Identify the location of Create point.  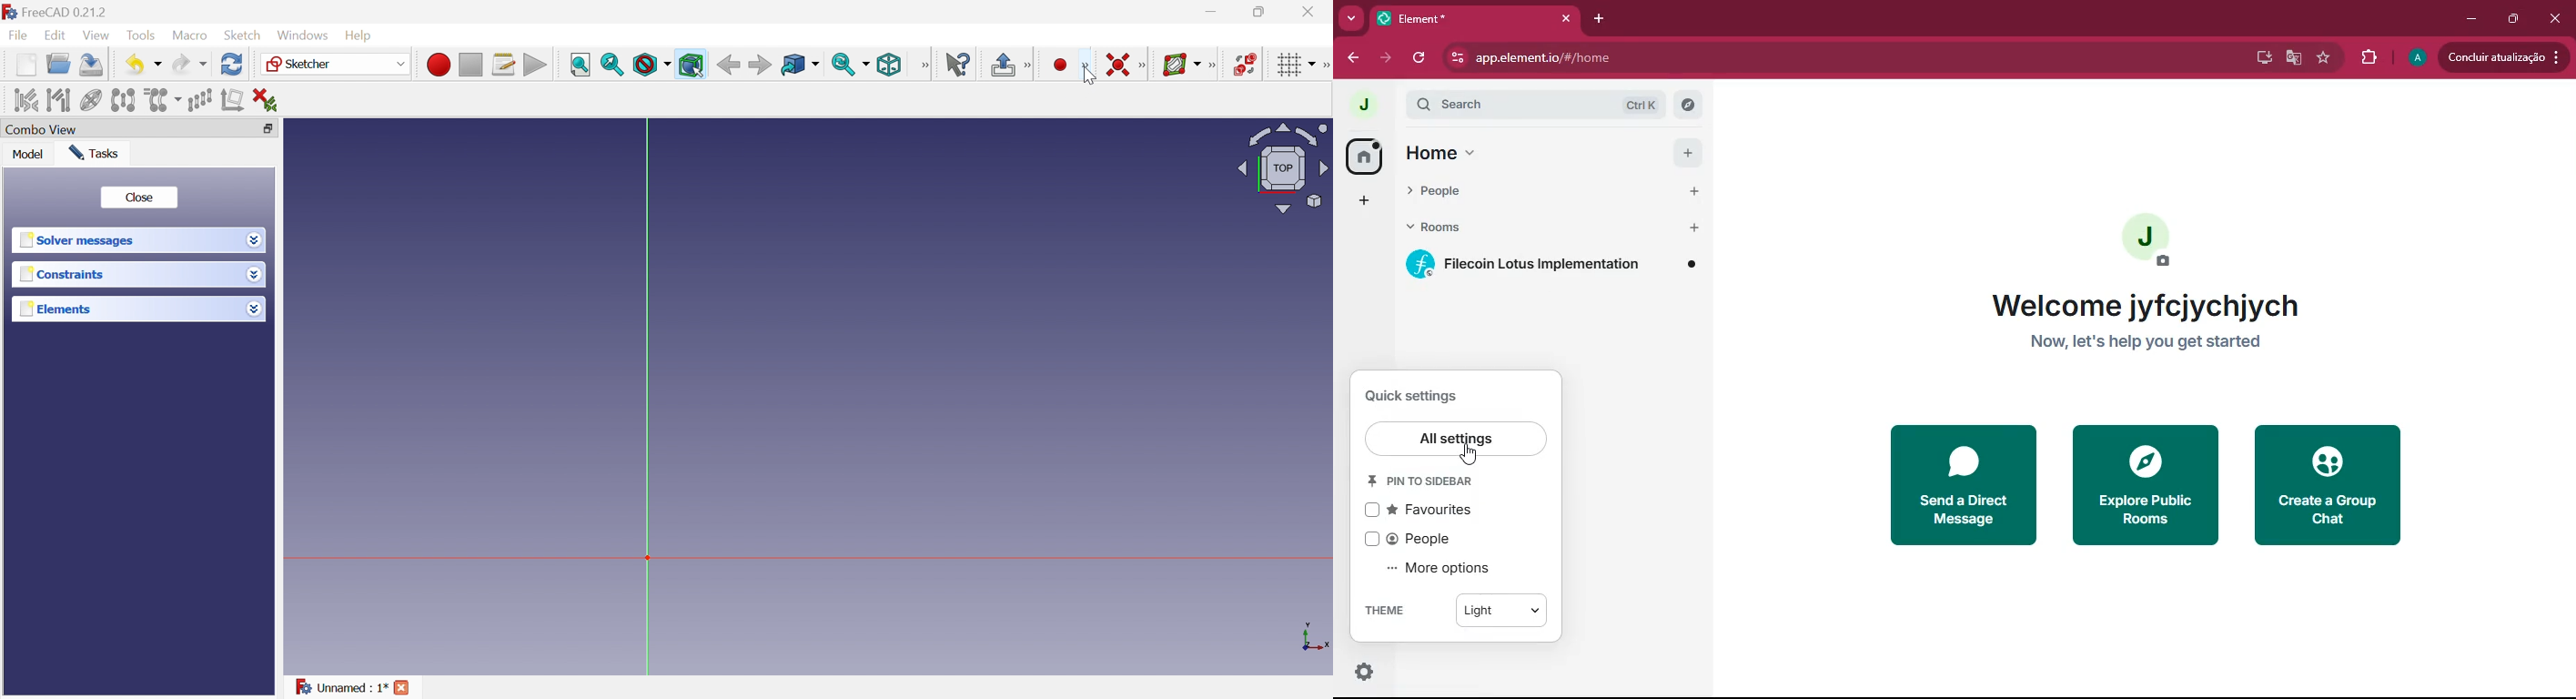
(1060, 65).